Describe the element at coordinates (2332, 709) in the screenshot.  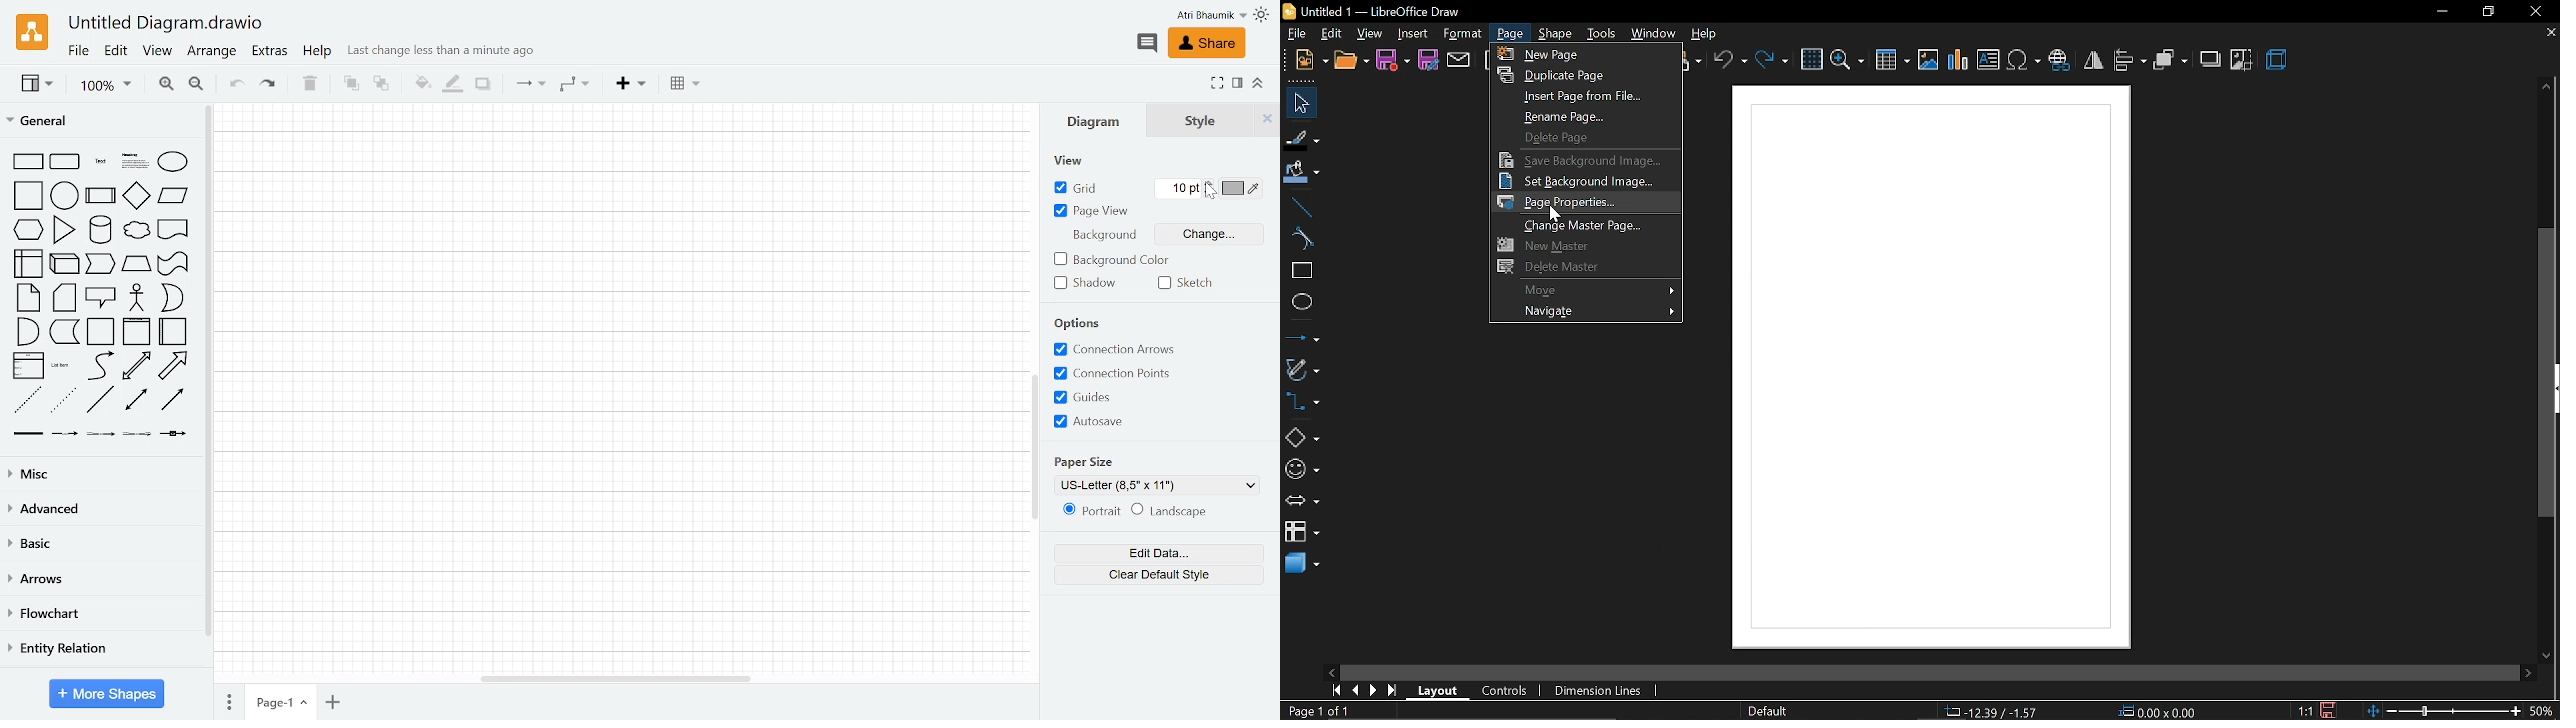
I see `save` at that location.